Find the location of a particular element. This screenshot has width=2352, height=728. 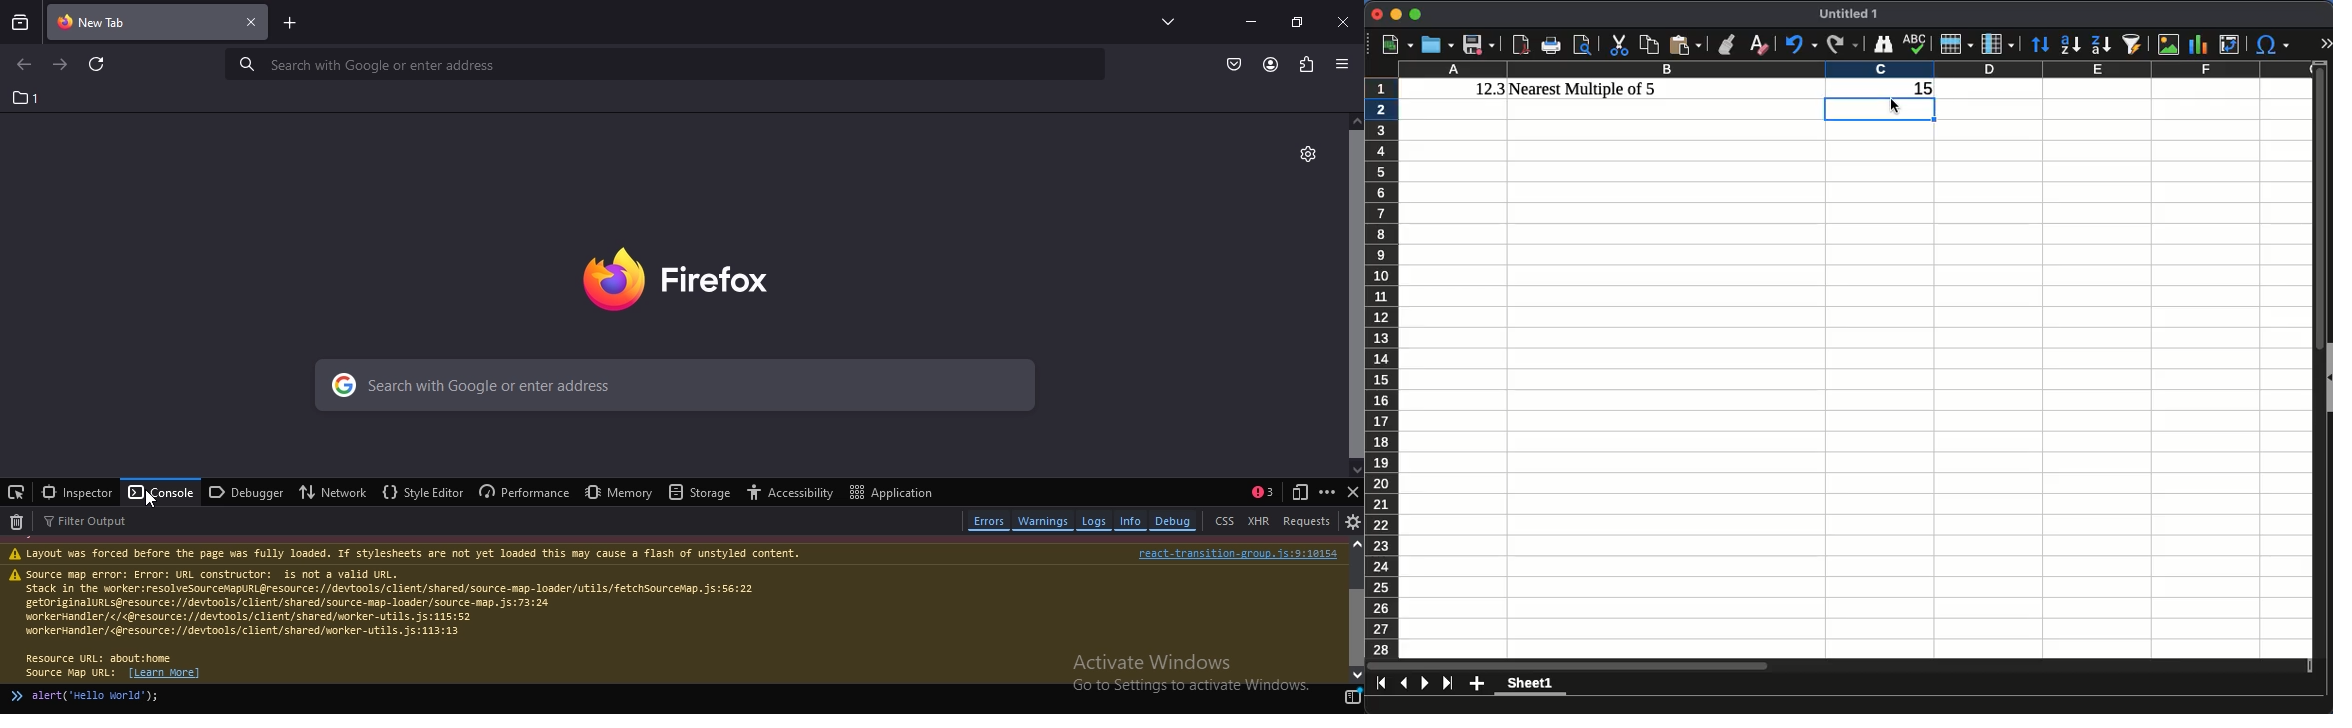

scroll bar is located at coordinates (1355, 297).